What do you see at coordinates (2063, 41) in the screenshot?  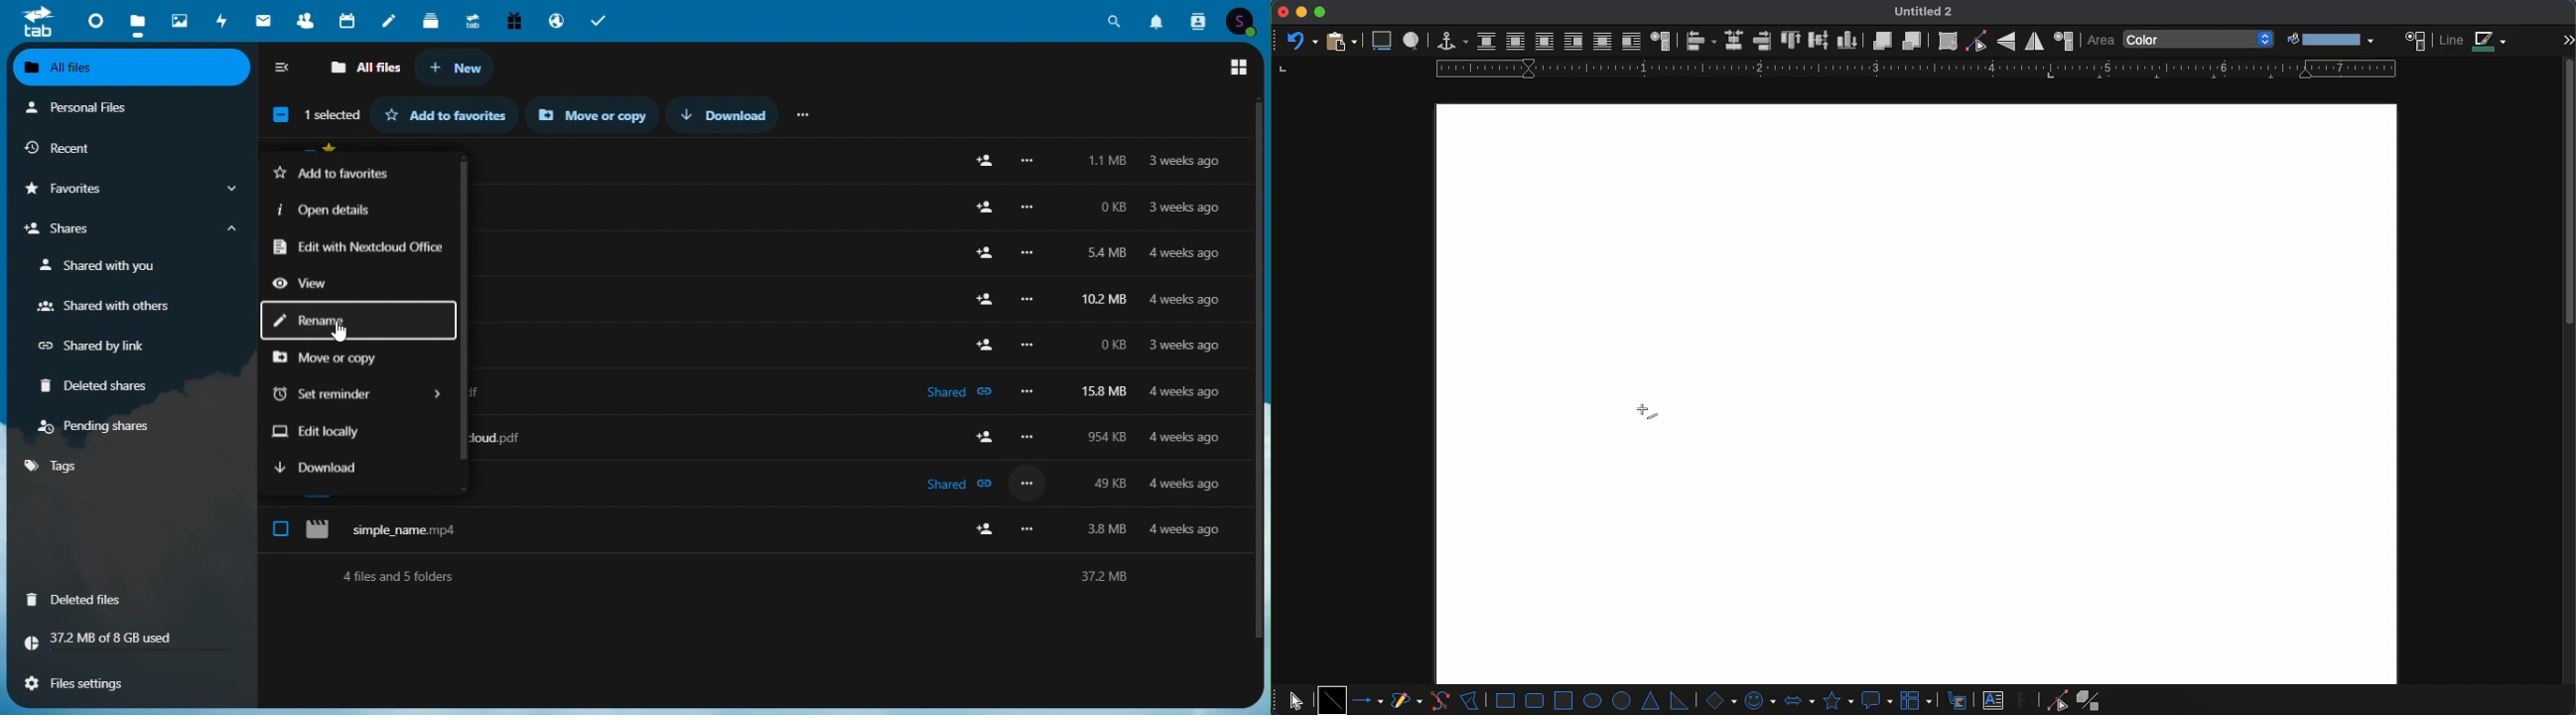 I see `position and size` at bounding box center [2063, 41].